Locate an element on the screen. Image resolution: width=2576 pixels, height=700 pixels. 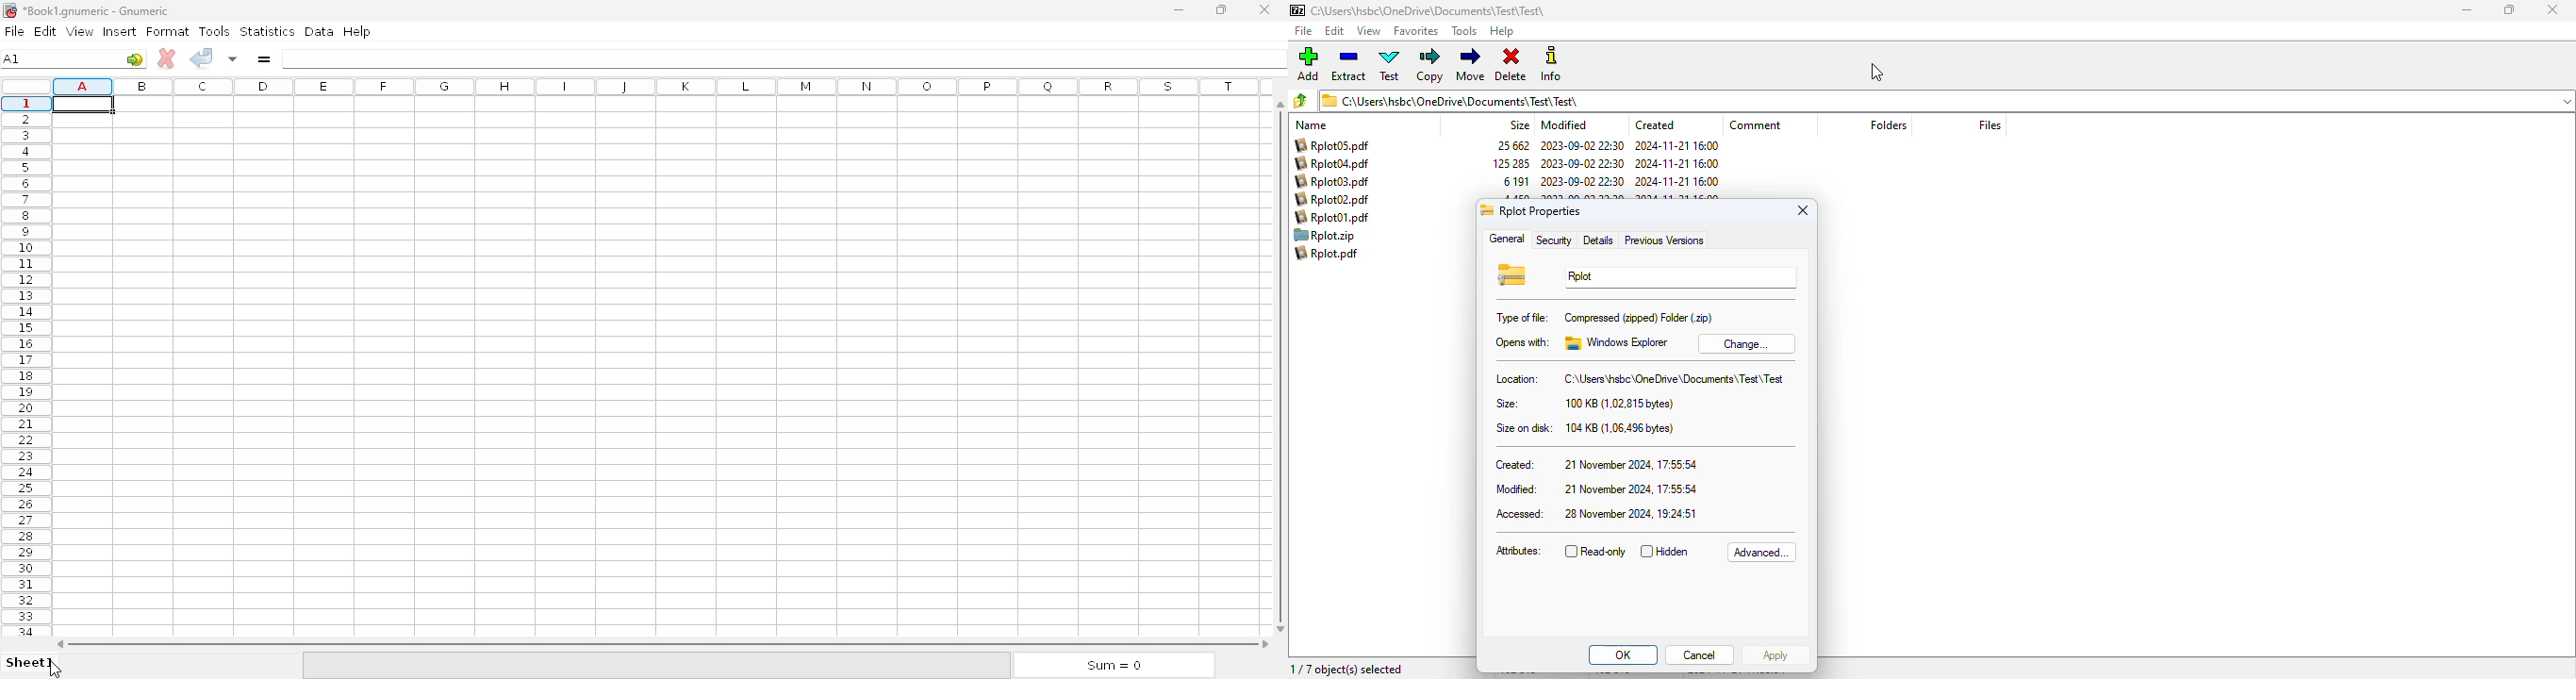
current folder is located at coordinates (1428, 10).